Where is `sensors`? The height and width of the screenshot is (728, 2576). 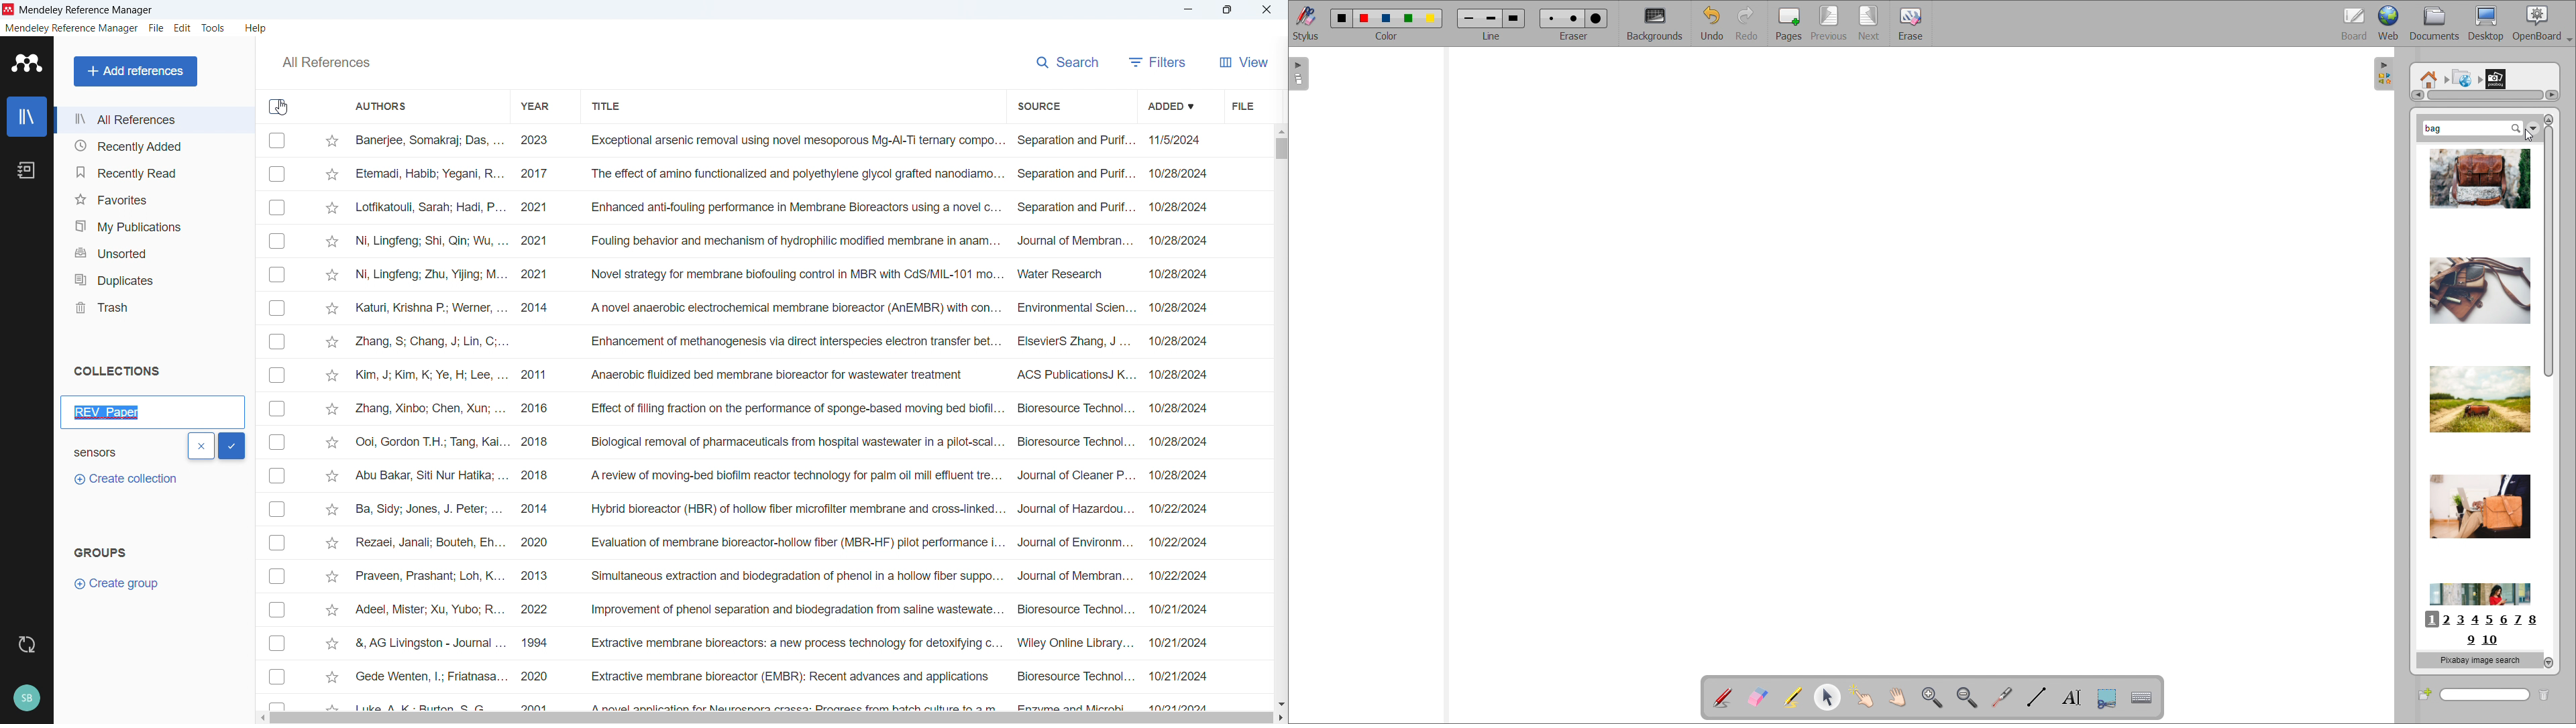
sensors is located at coordinates (108, 451).